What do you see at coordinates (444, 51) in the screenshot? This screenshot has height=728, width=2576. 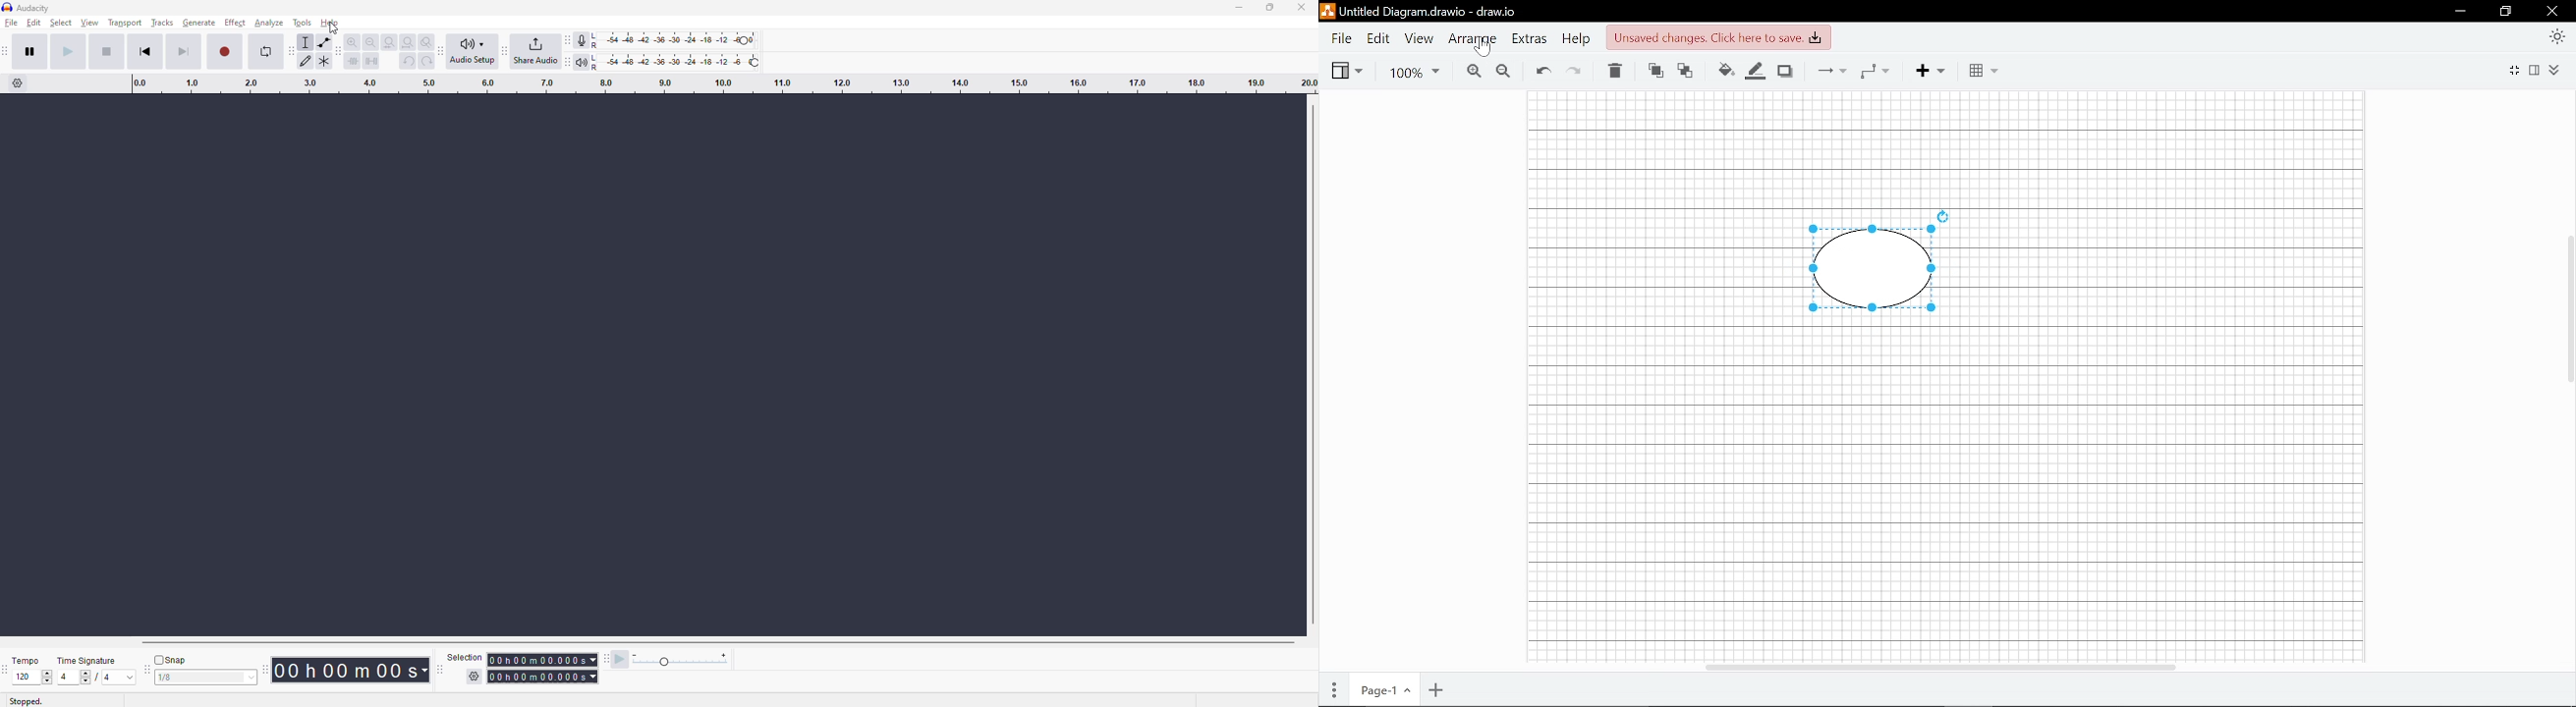 I see `audacity tools toolbar` at bounding box center [444, 51].